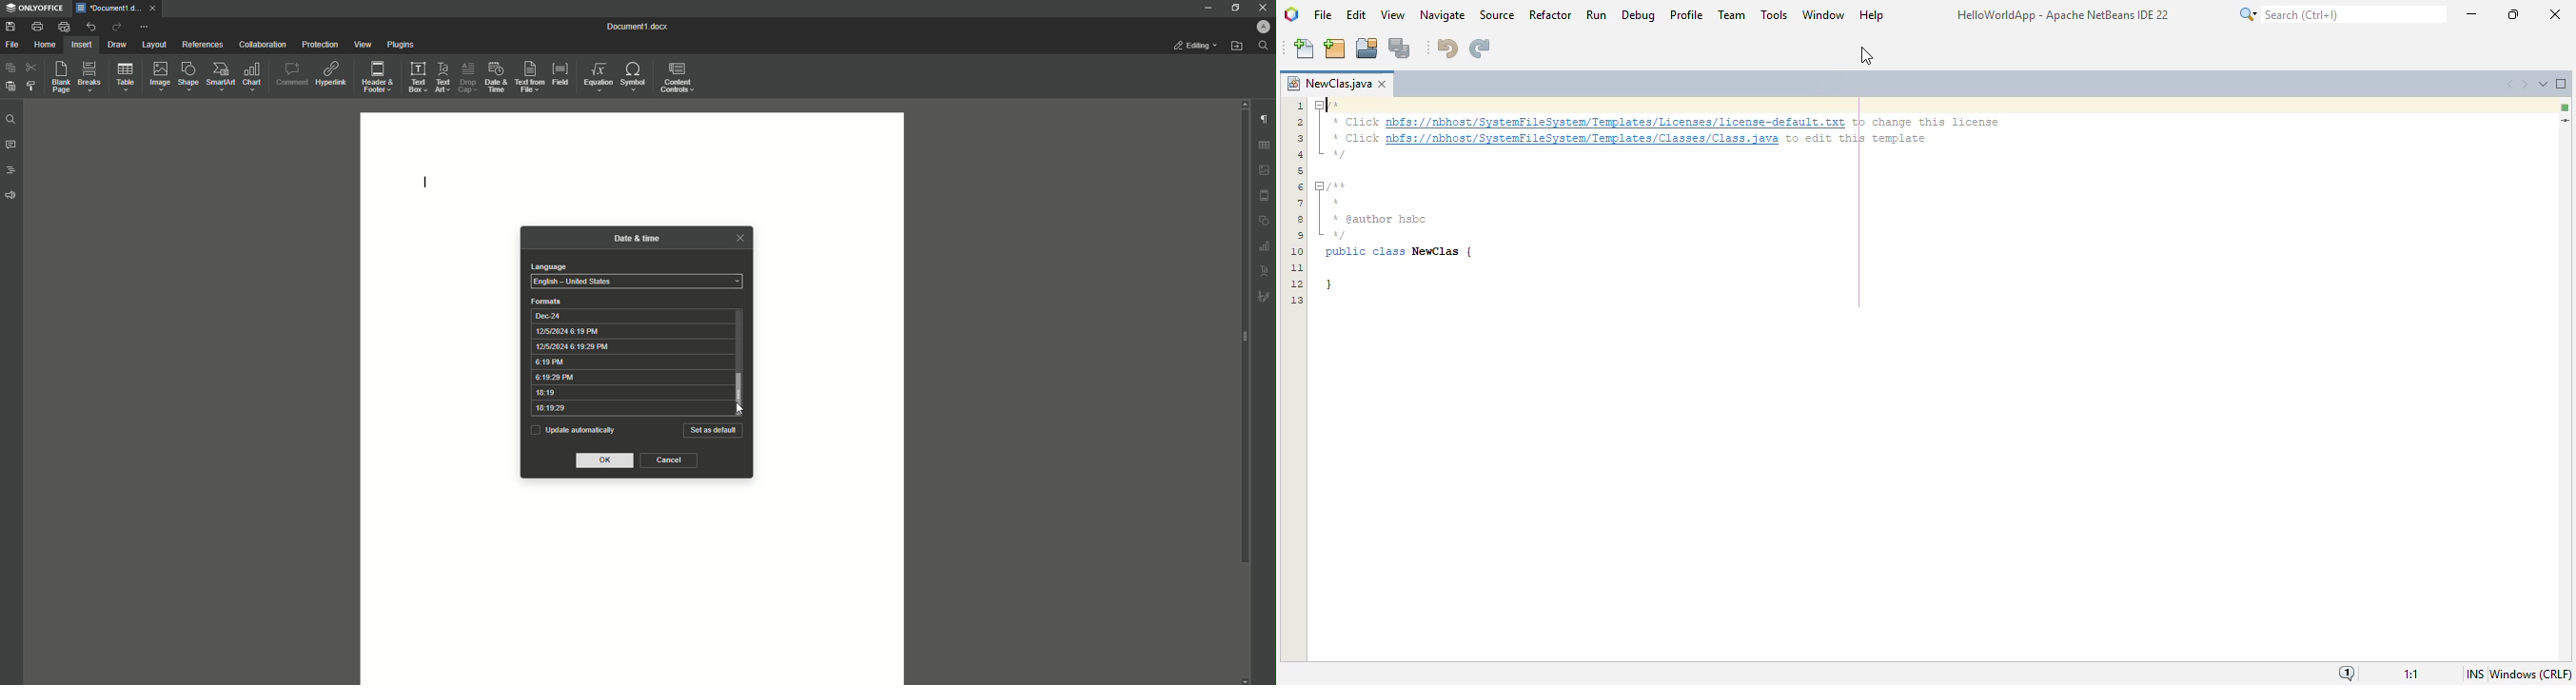 This screenshot has height=700, width=2576. What do you see at coordinates (637, 282) in the screenshot?
I see `select language` at bounding box center [637, 282].